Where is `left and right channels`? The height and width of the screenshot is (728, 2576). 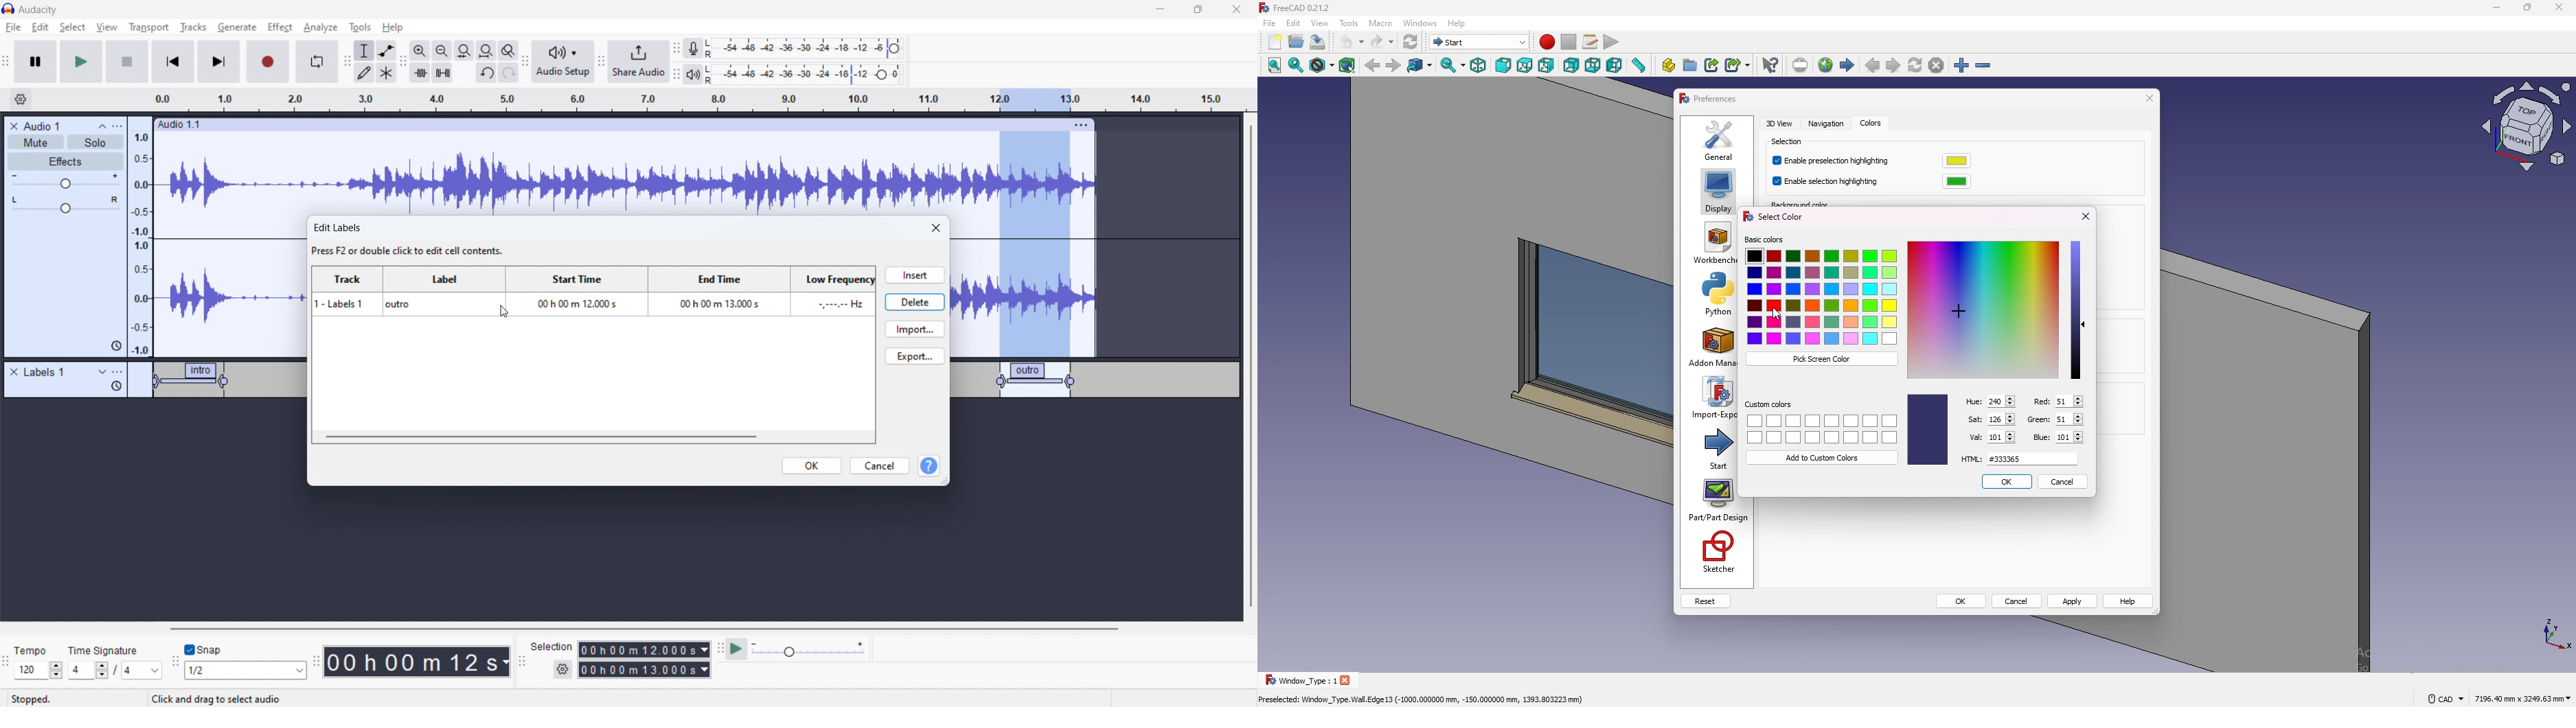
left and right channels is located at coordinates (711, 50).